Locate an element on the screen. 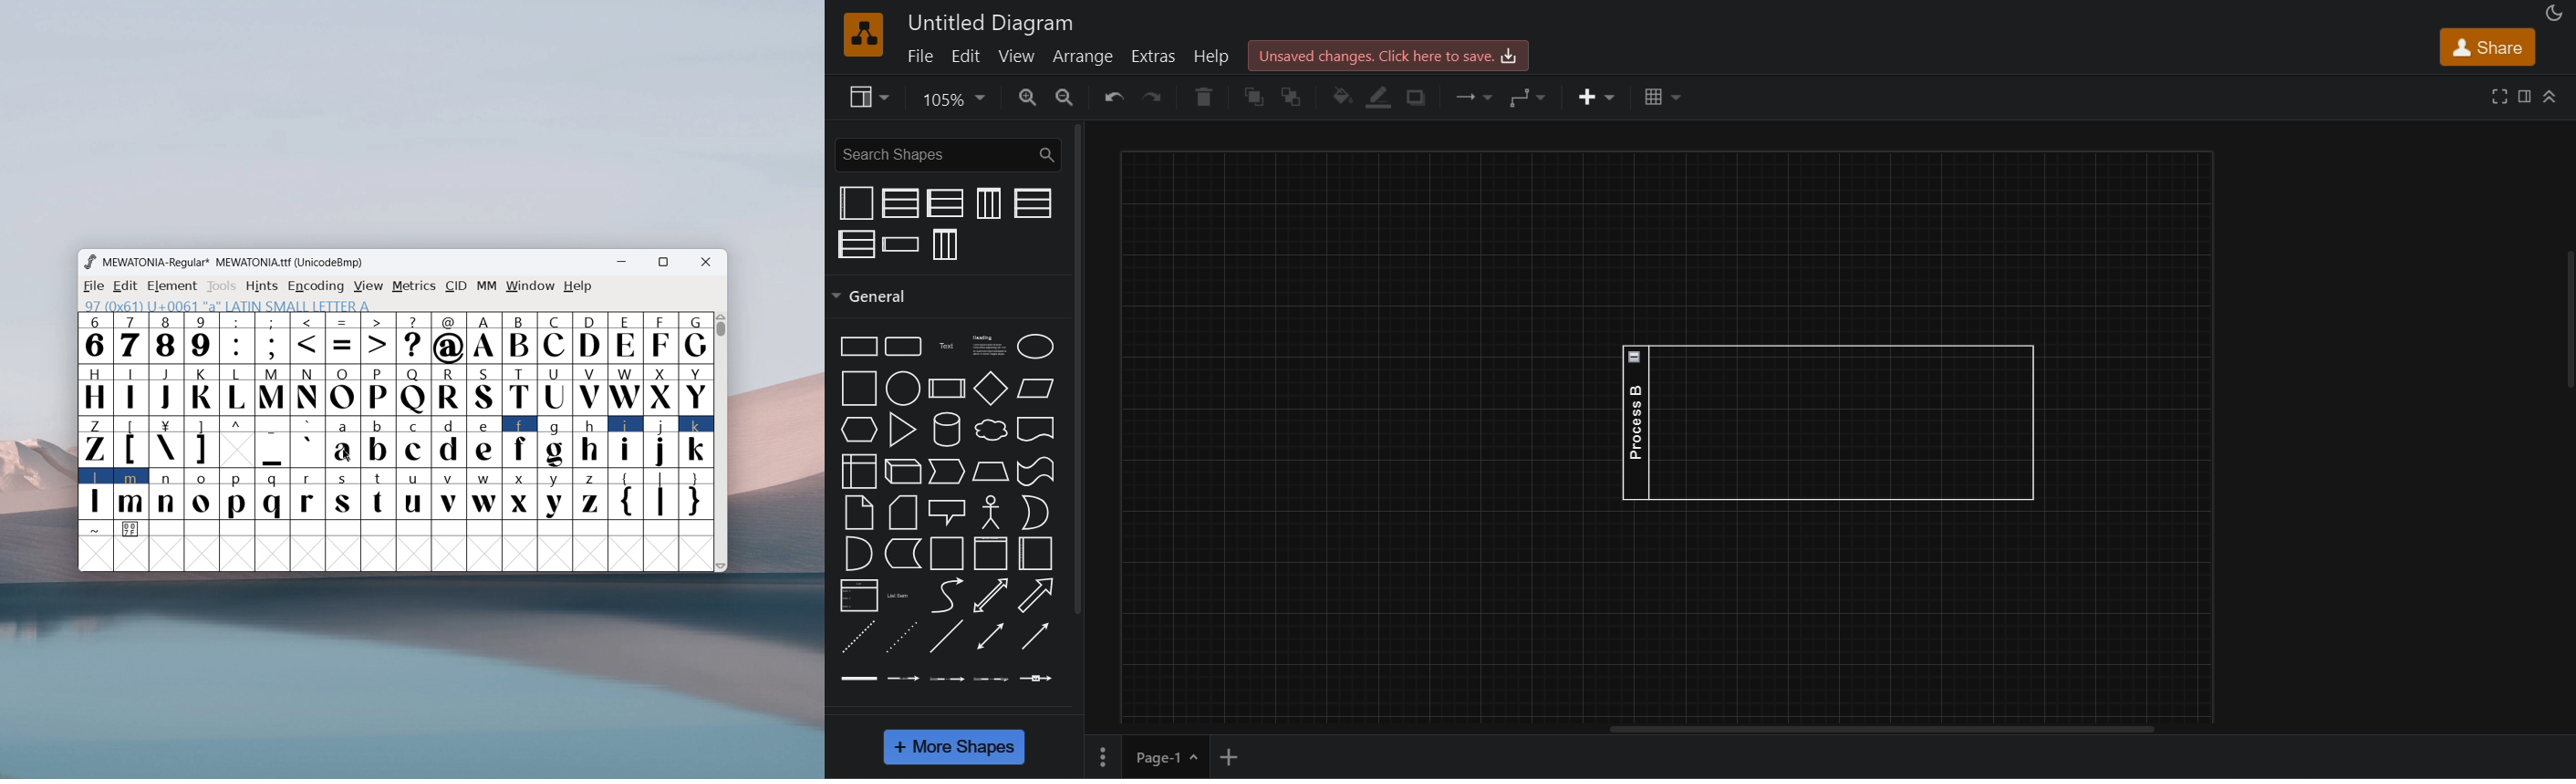  container is located at coordinates (857, 203).